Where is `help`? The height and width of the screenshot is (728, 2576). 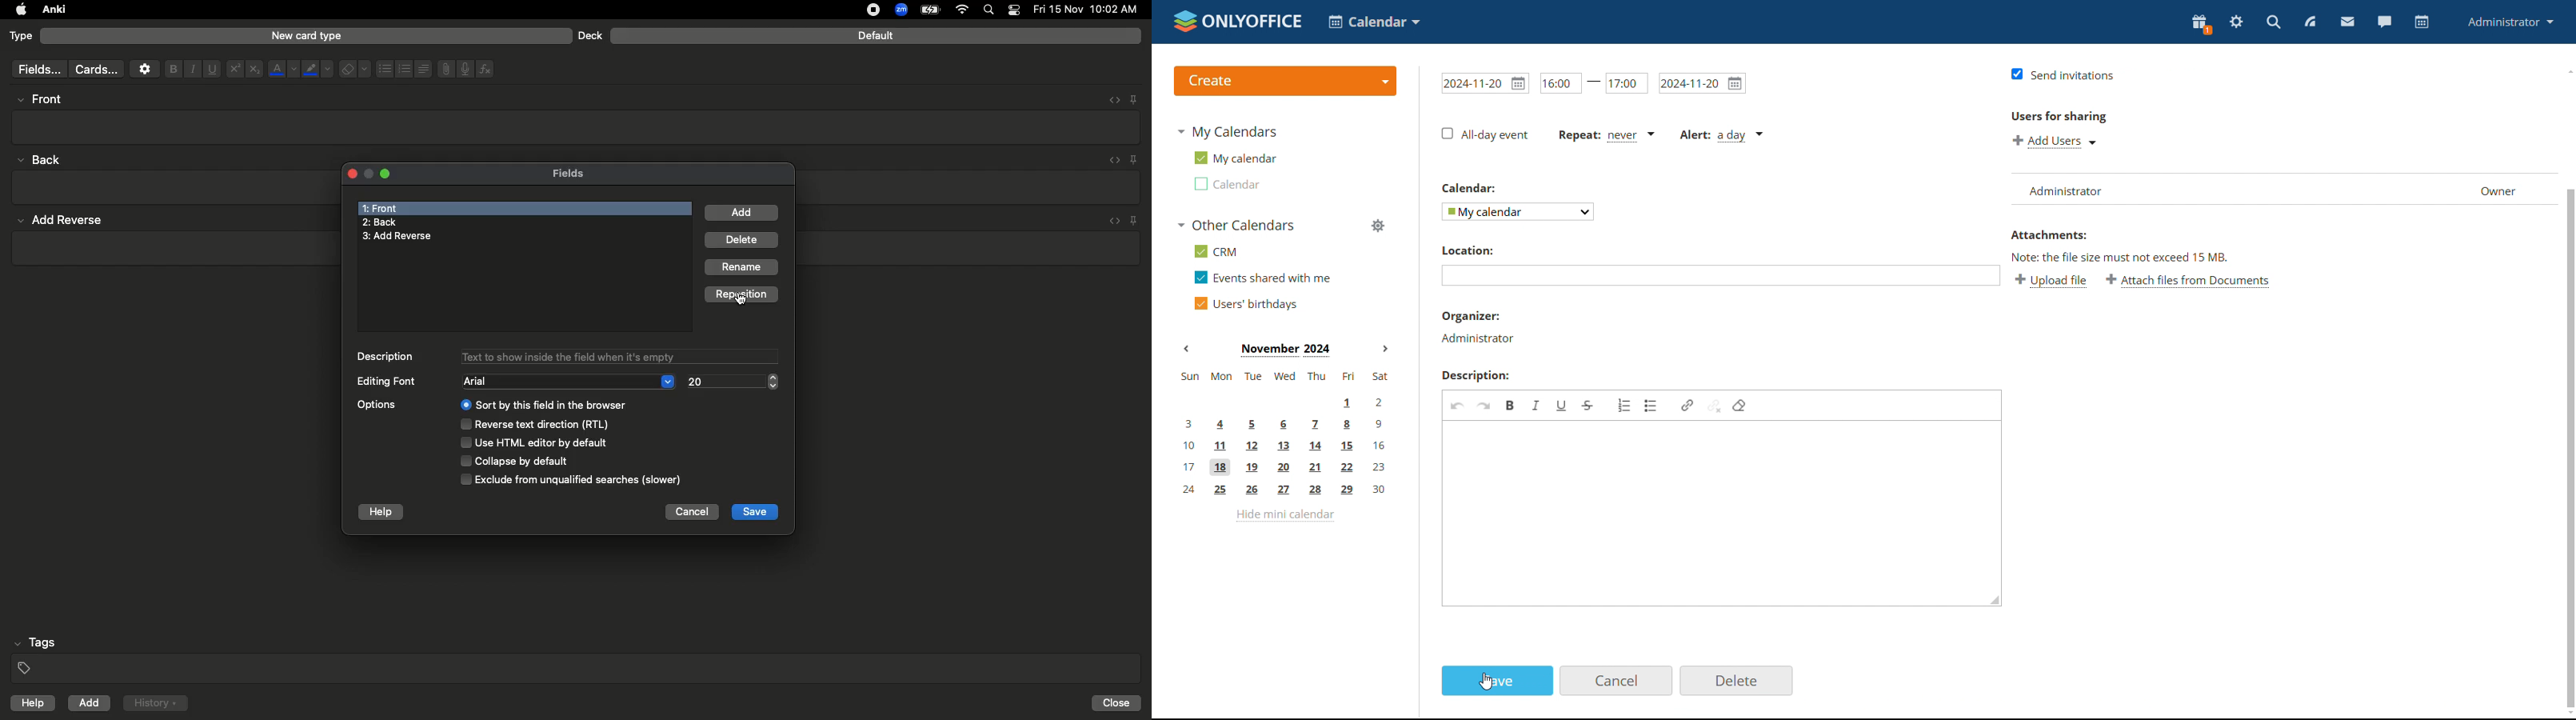
help is located at coordinates (30, 705).